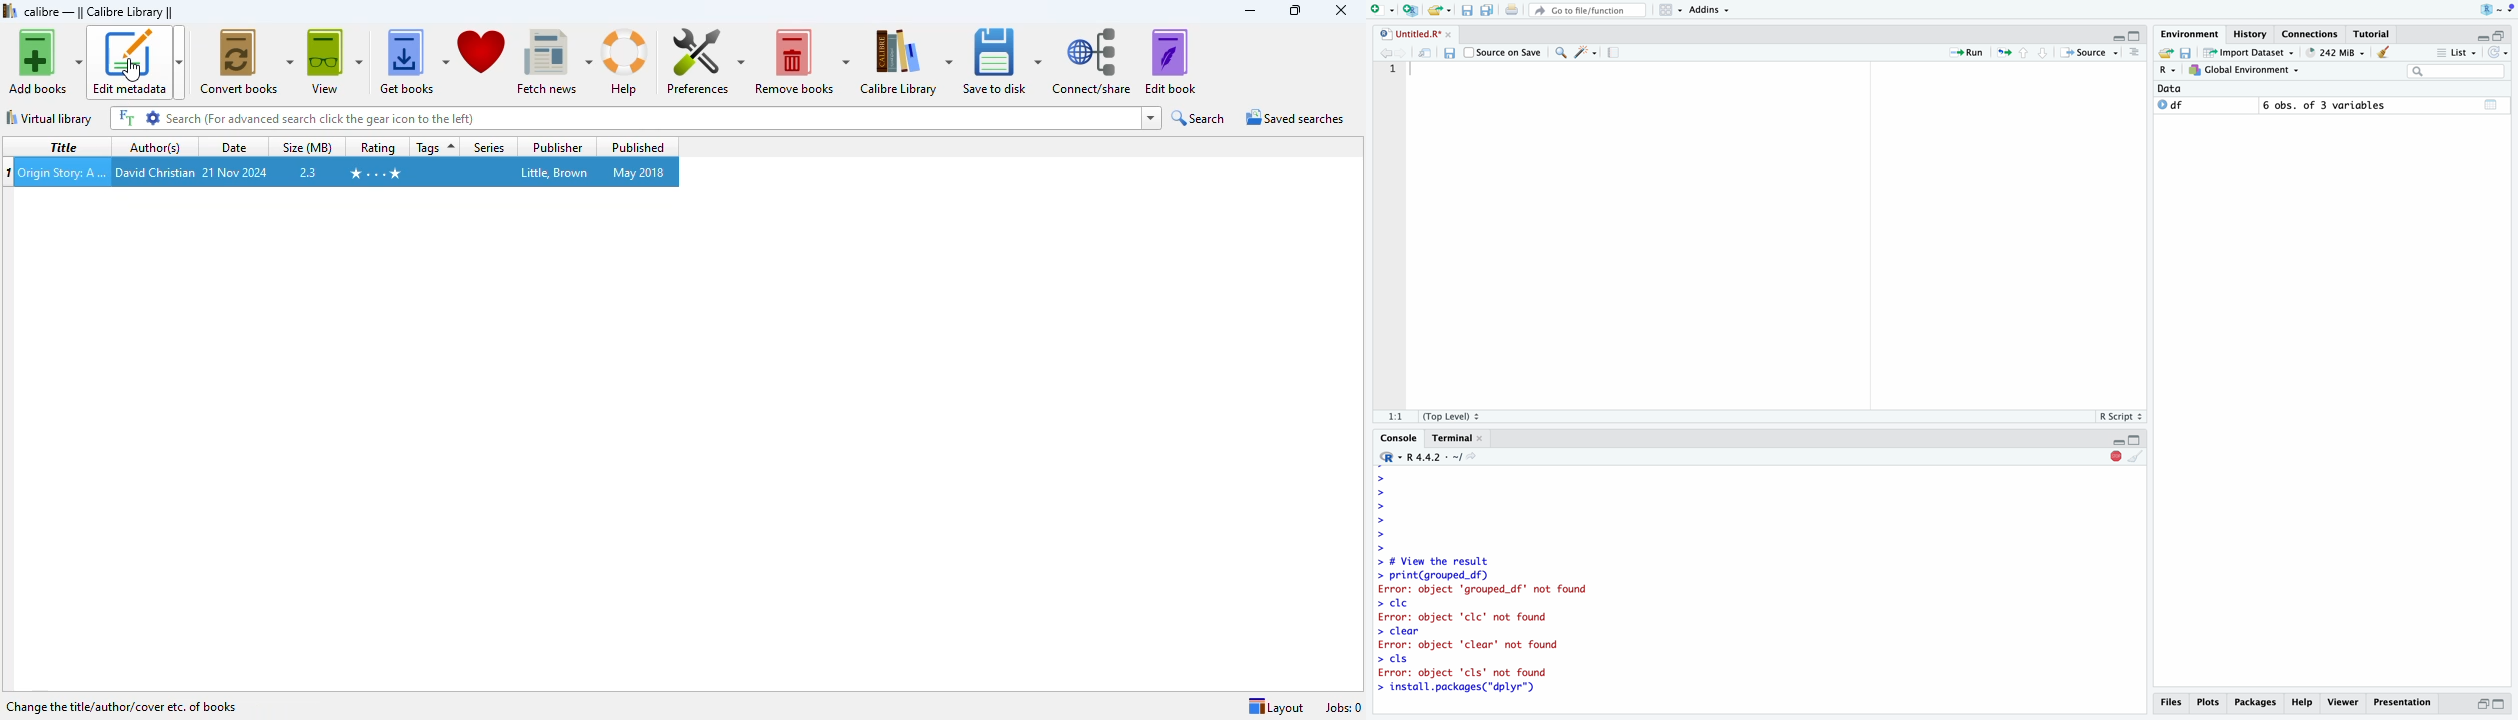 The image size is (2520, 728). I want to click on help, so click(625, 61).